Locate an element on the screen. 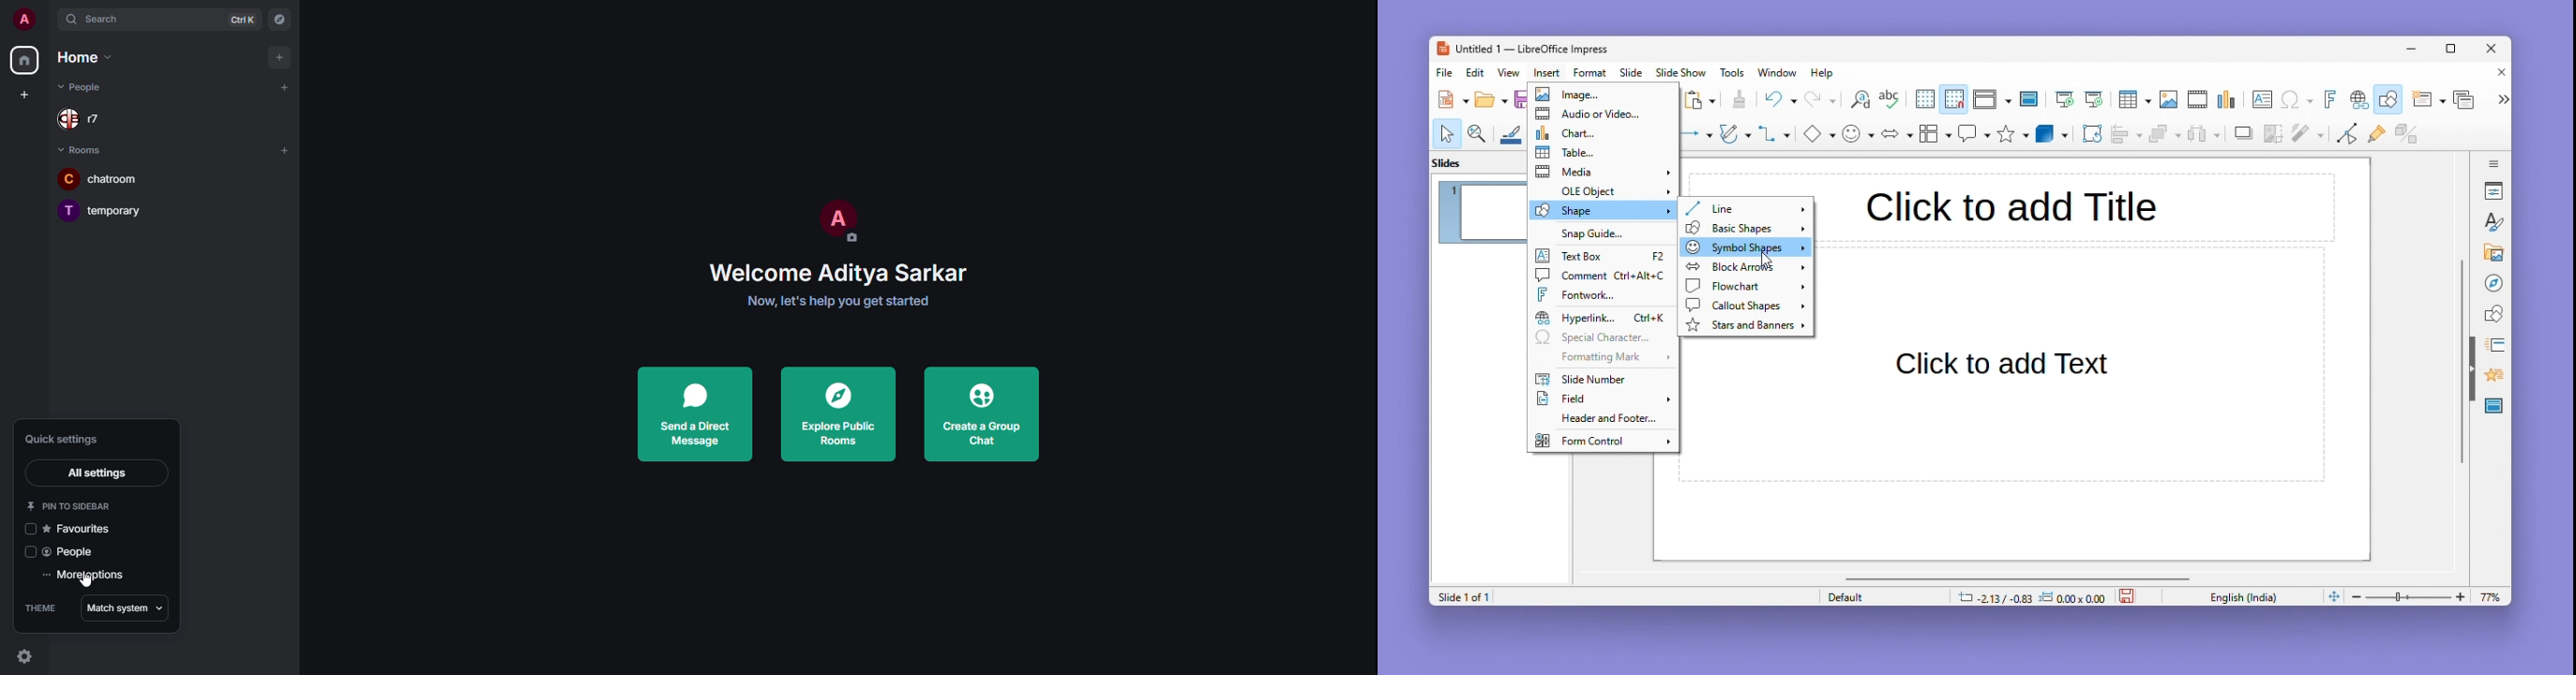 Image resolution: width=2576 pixels, height=700 pixels. Star is located at coordinates (2013, 134).